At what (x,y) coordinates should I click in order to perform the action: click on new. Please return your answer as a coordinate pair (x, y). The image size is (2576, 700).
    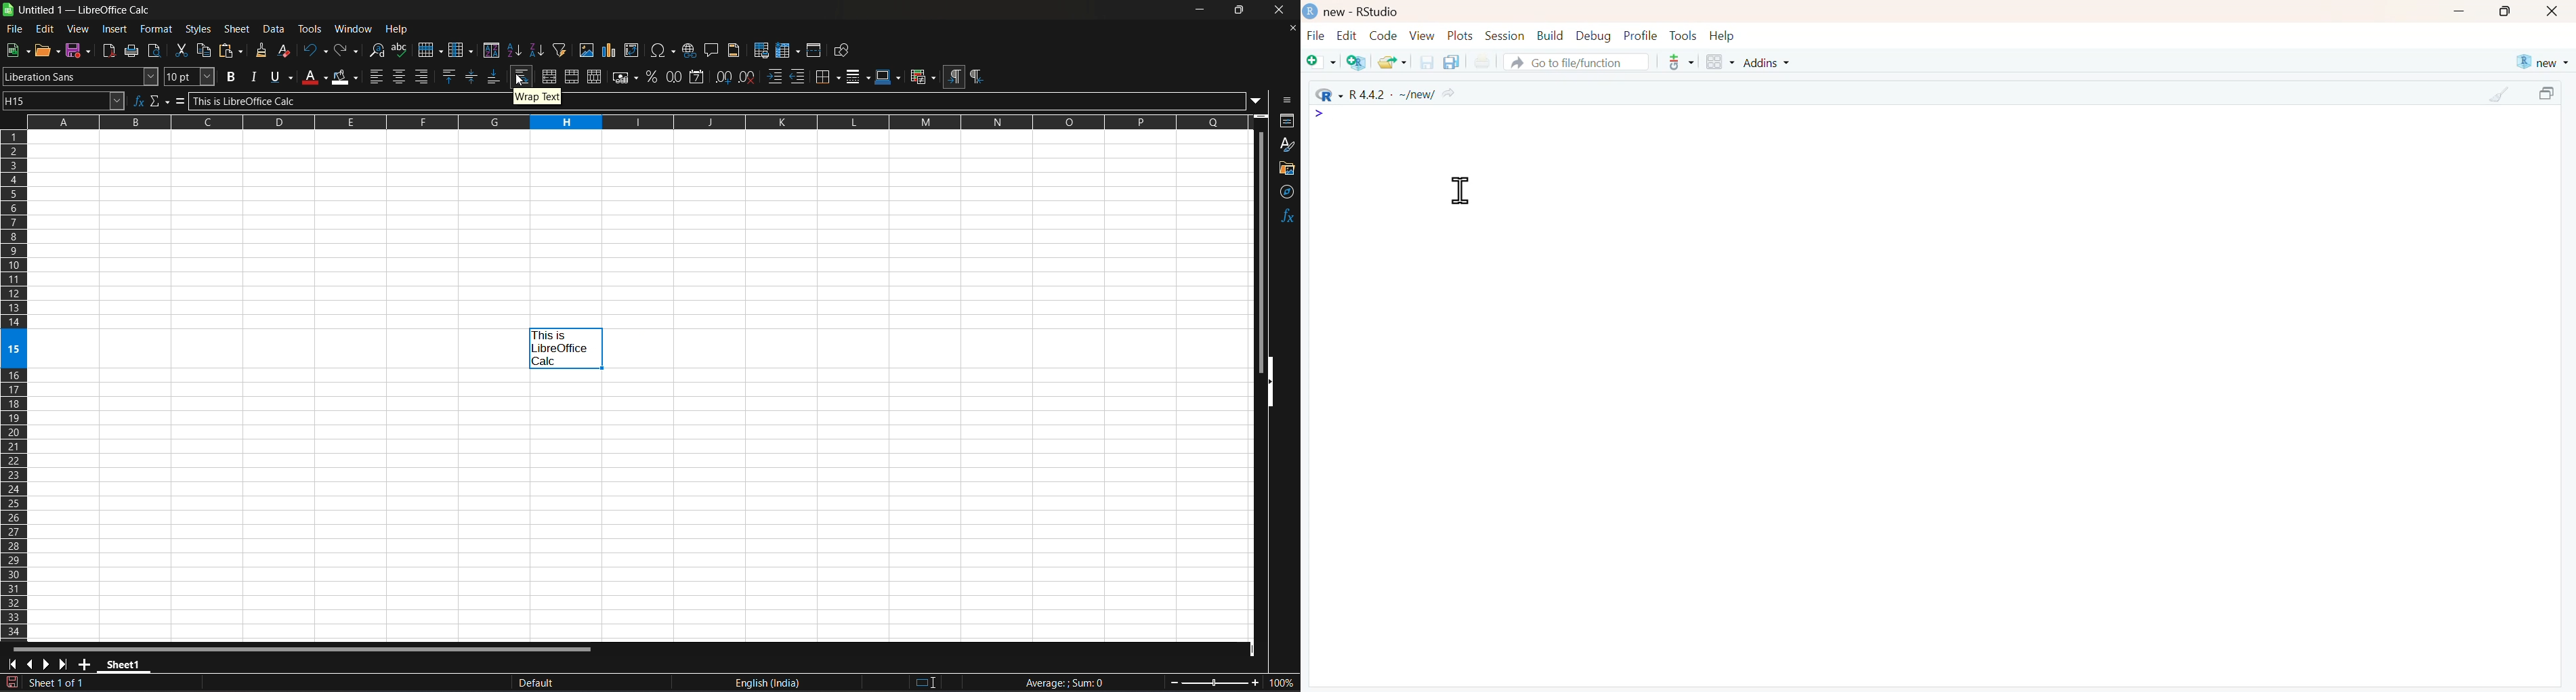
    Looking at the image, I should click on (2541, 62).